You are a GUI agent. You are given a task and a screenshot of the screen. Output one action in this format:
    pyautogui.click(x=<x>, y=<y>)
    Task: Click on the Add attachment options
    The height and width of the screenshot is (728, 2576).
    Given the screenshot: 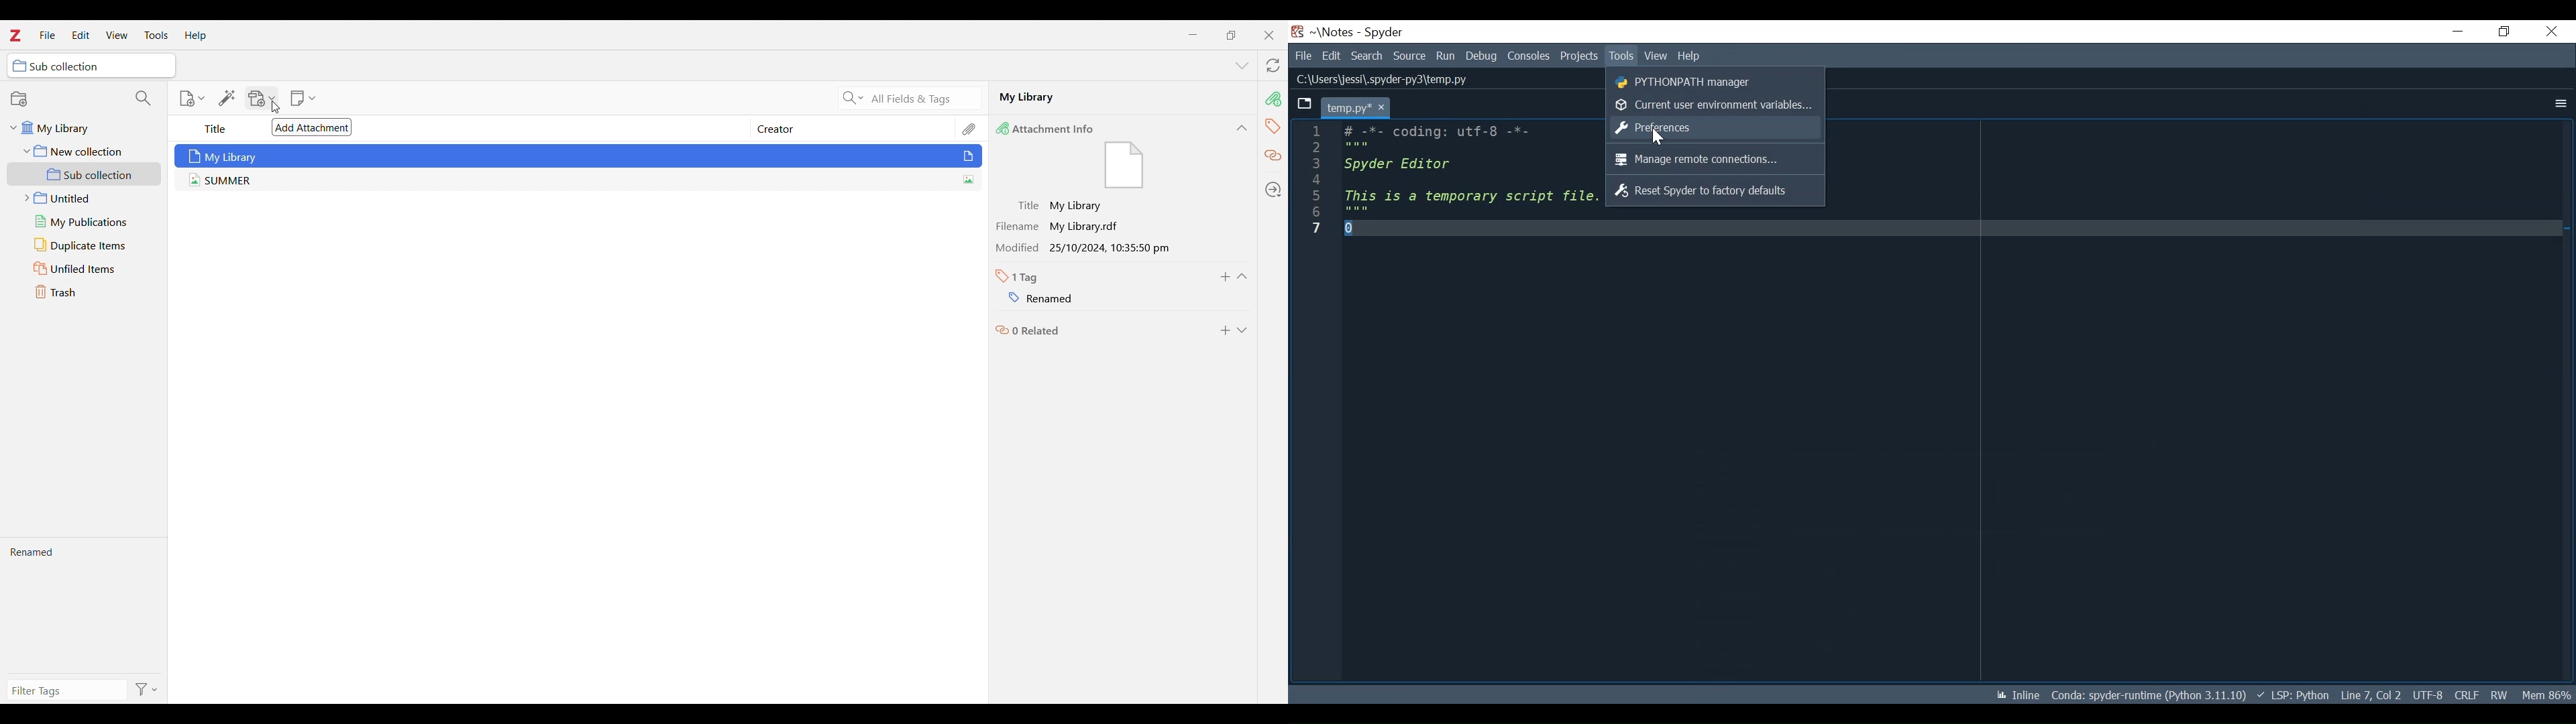 What is the action you would take?
    pyautogui.click(x=262, y=99)
    